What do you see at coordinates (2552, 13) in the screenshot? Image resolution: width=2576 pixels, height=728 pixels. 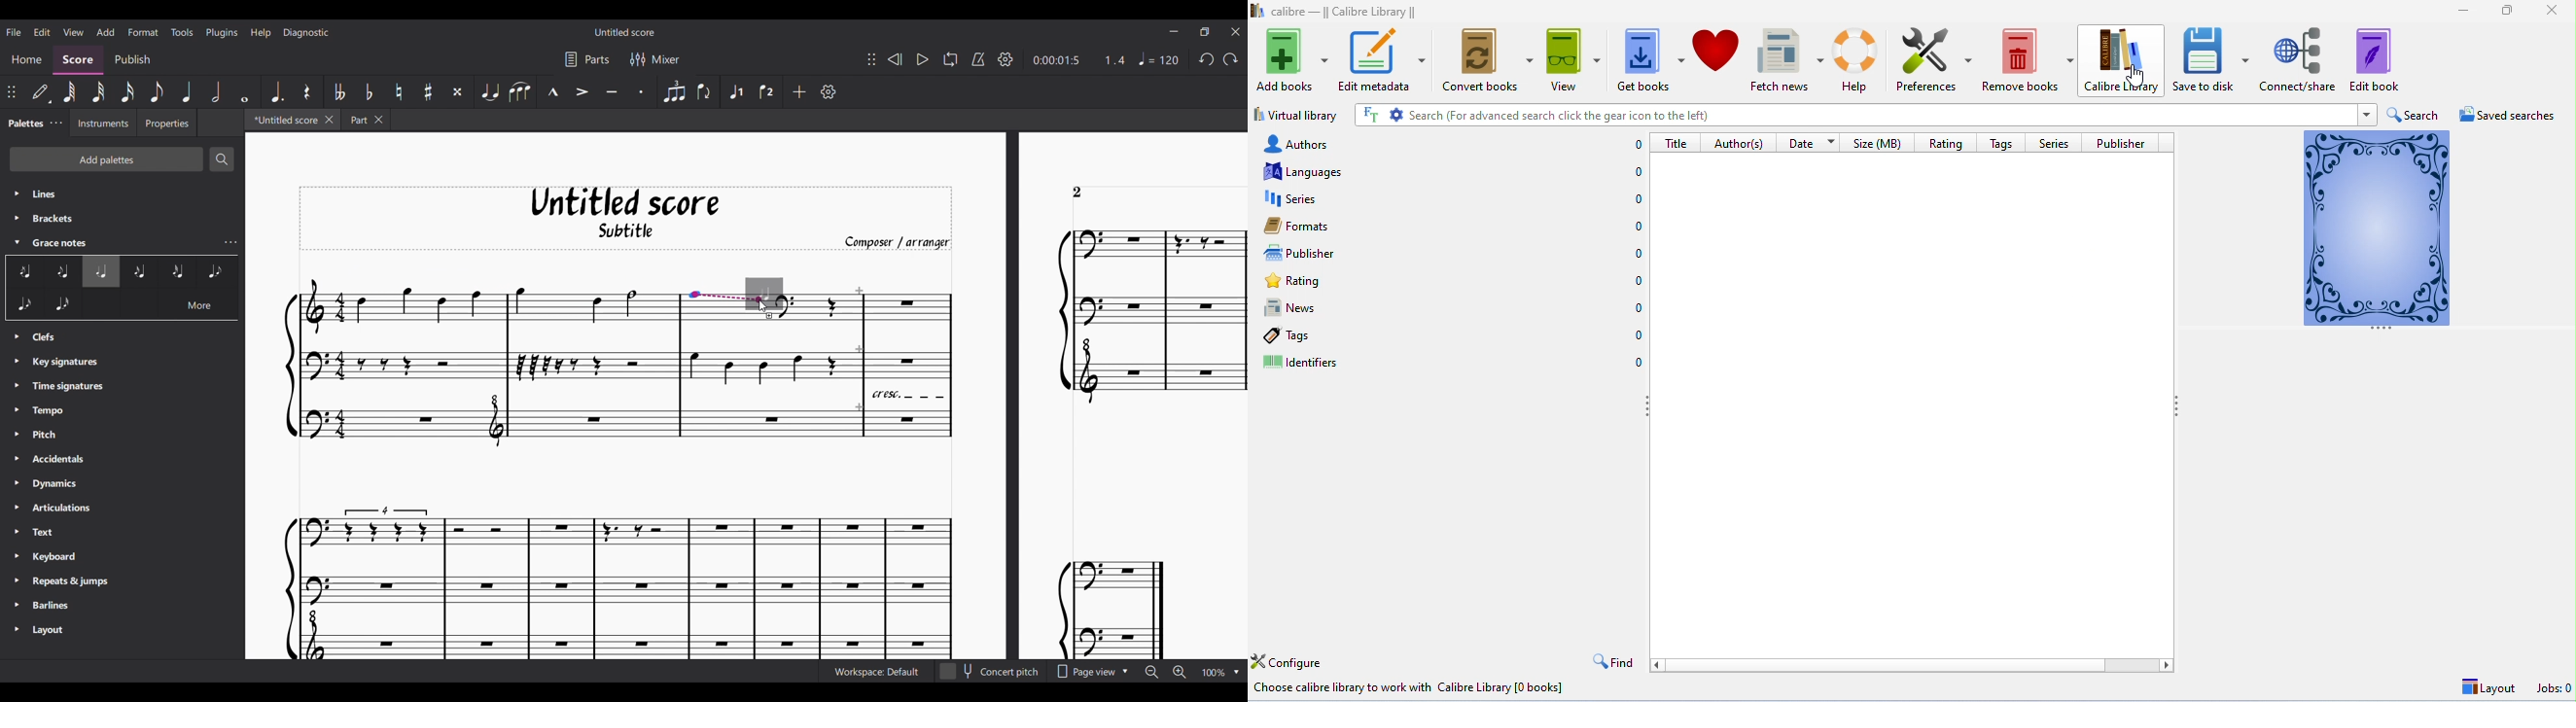 I see `close` at bounding box center [2552, 13].